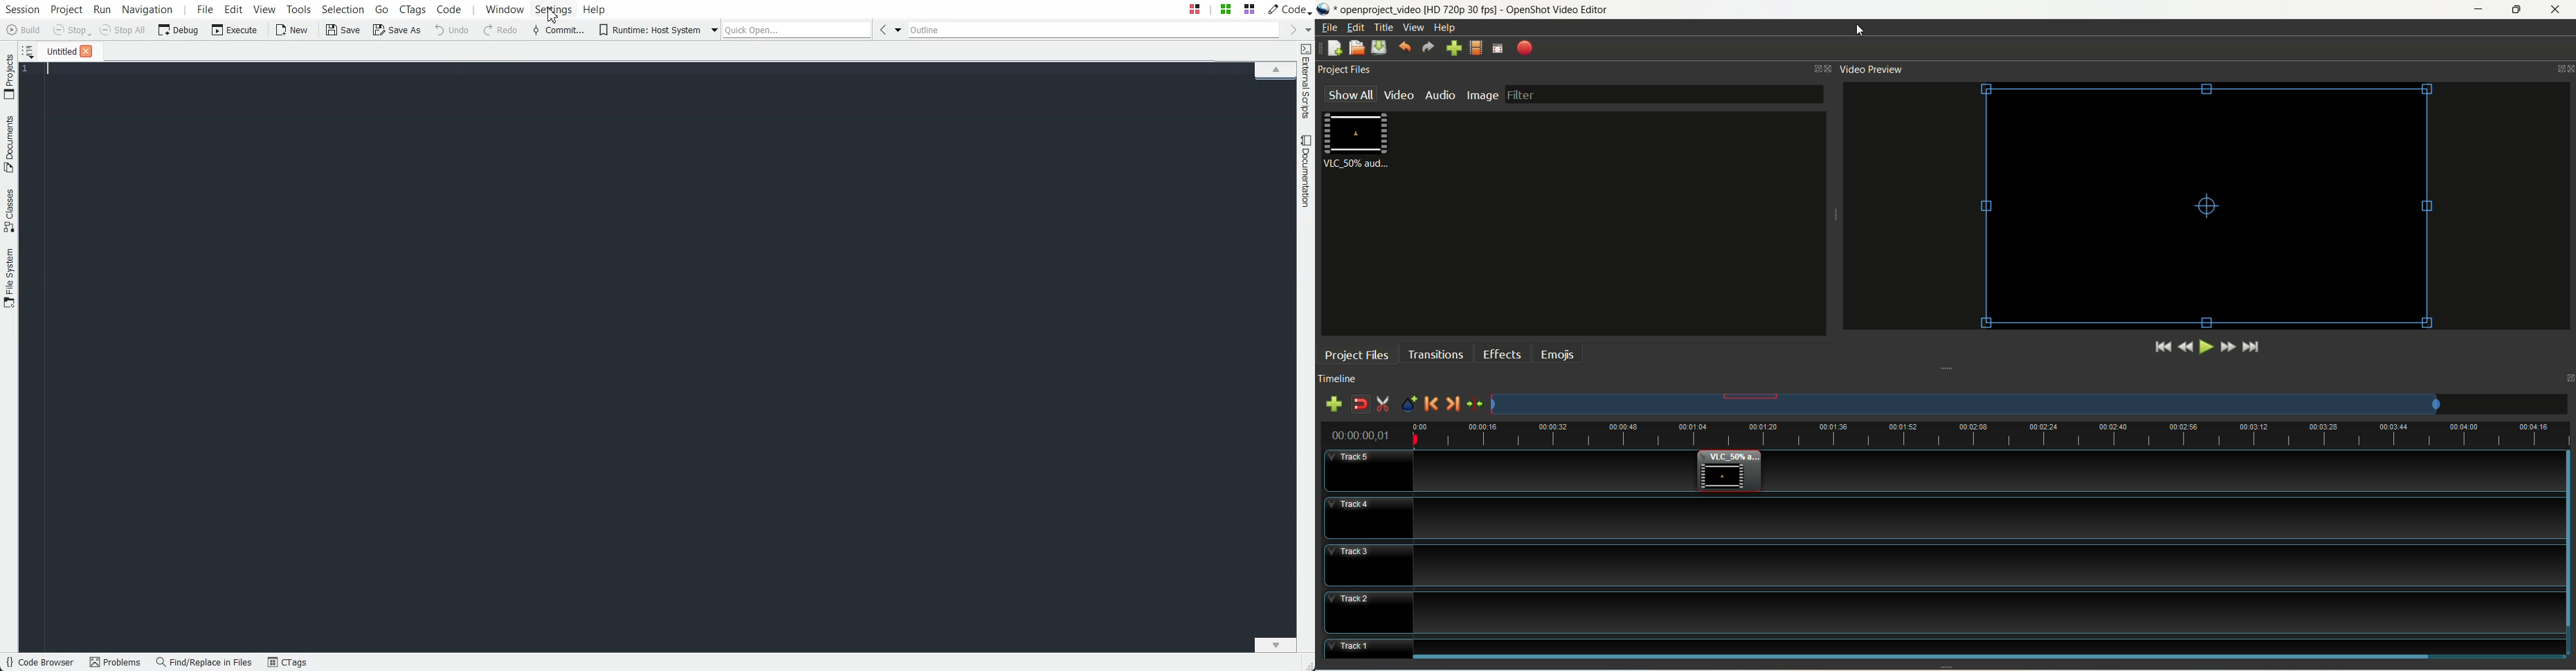 This screenshot has width=2576, height=672. I want to click on next marker, so click(1452, 404).